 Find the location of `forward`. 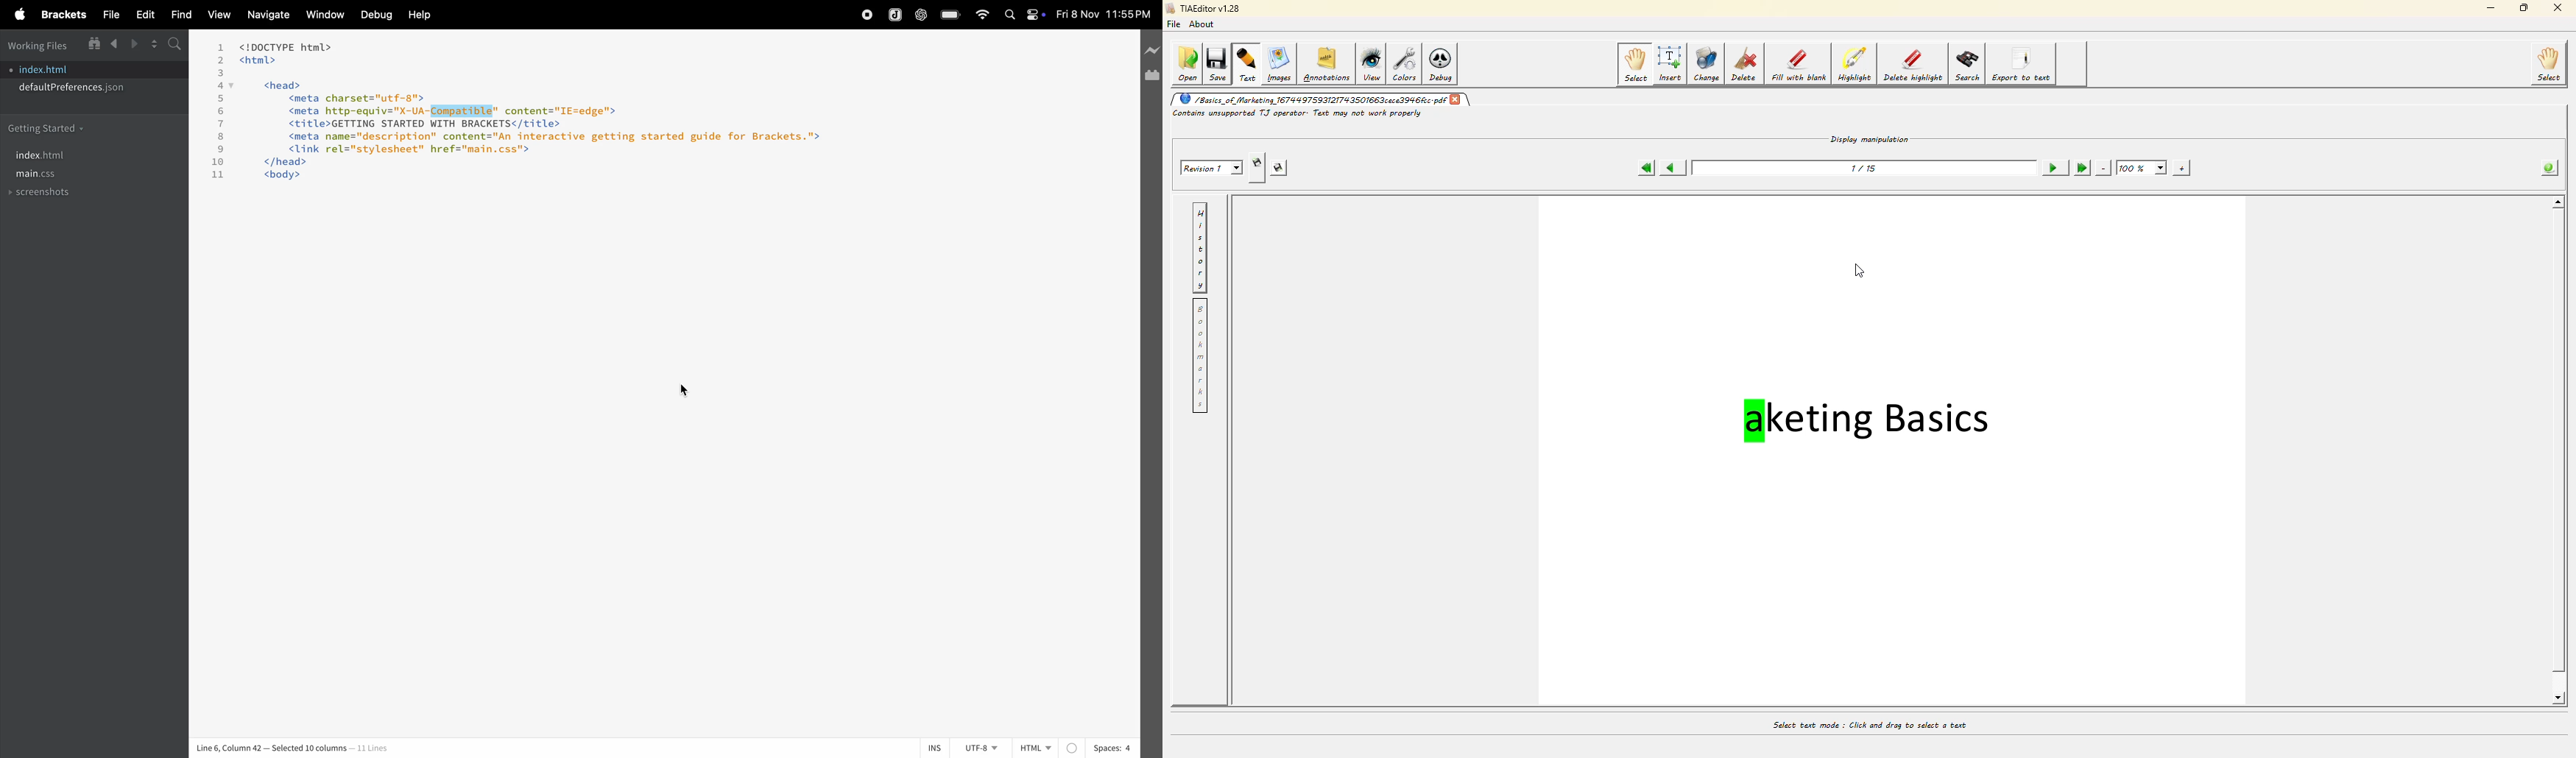

forward is located at coordinates (130, 44).